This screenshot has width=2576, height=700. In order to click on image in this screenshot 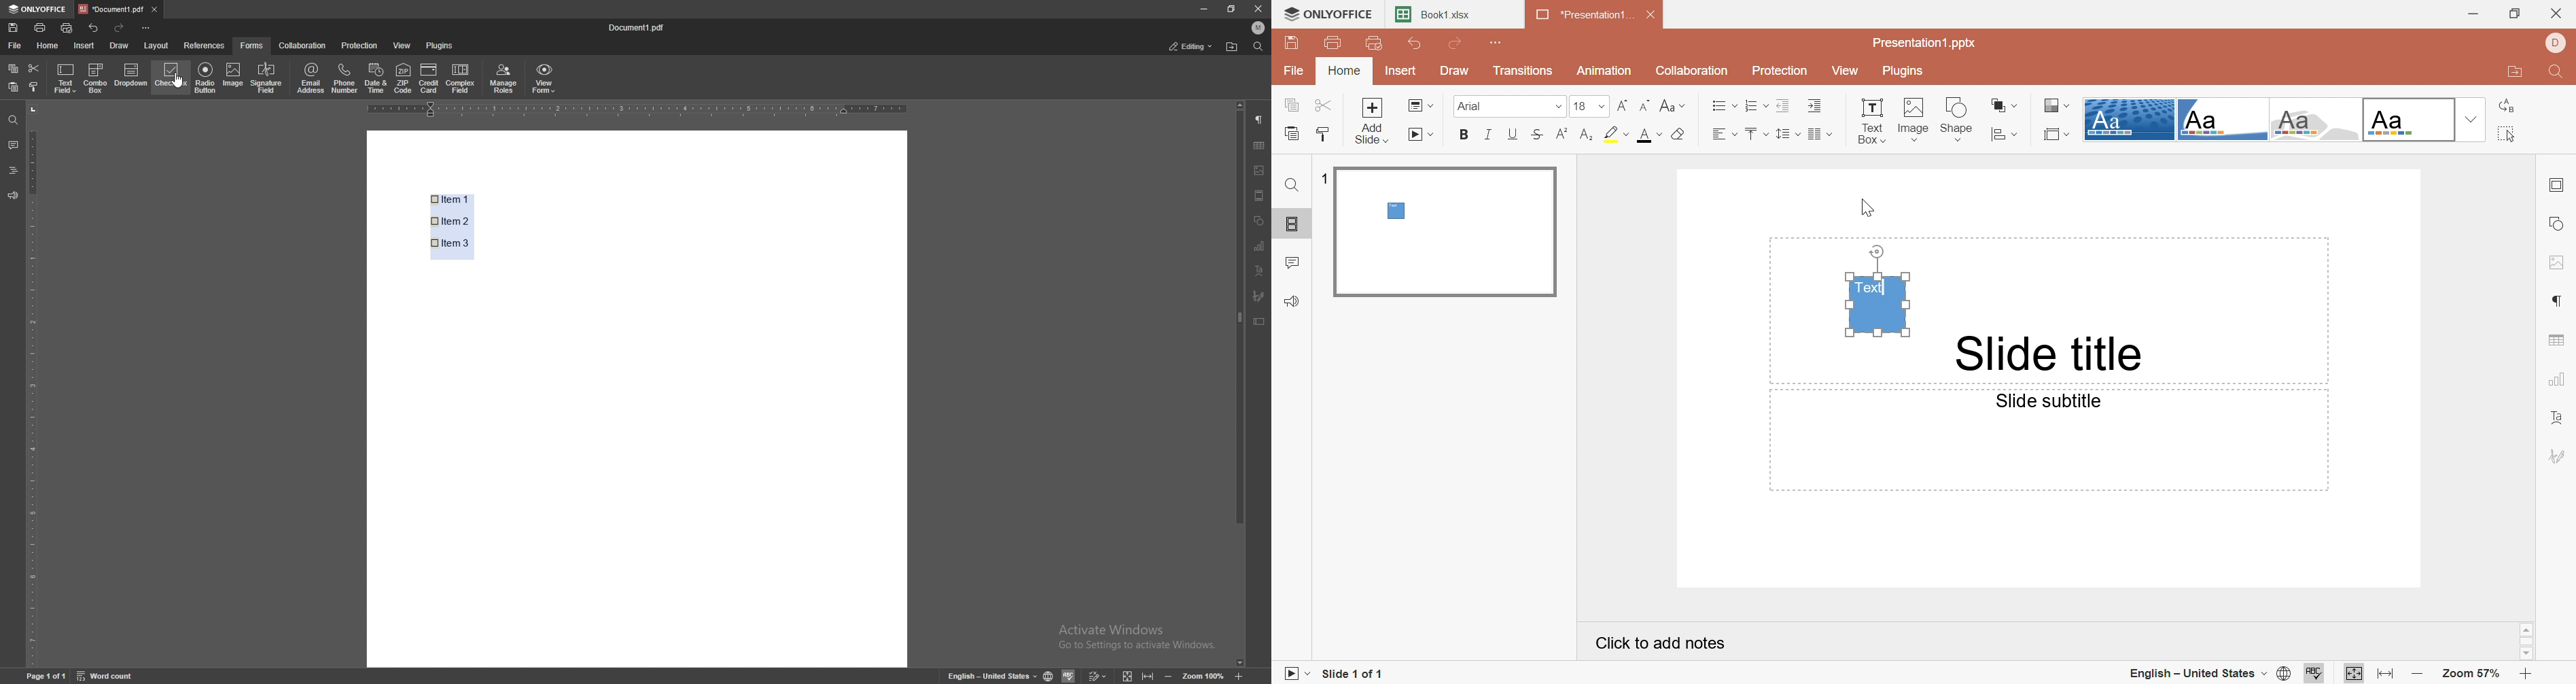, I will do `click(1261, 170)`.